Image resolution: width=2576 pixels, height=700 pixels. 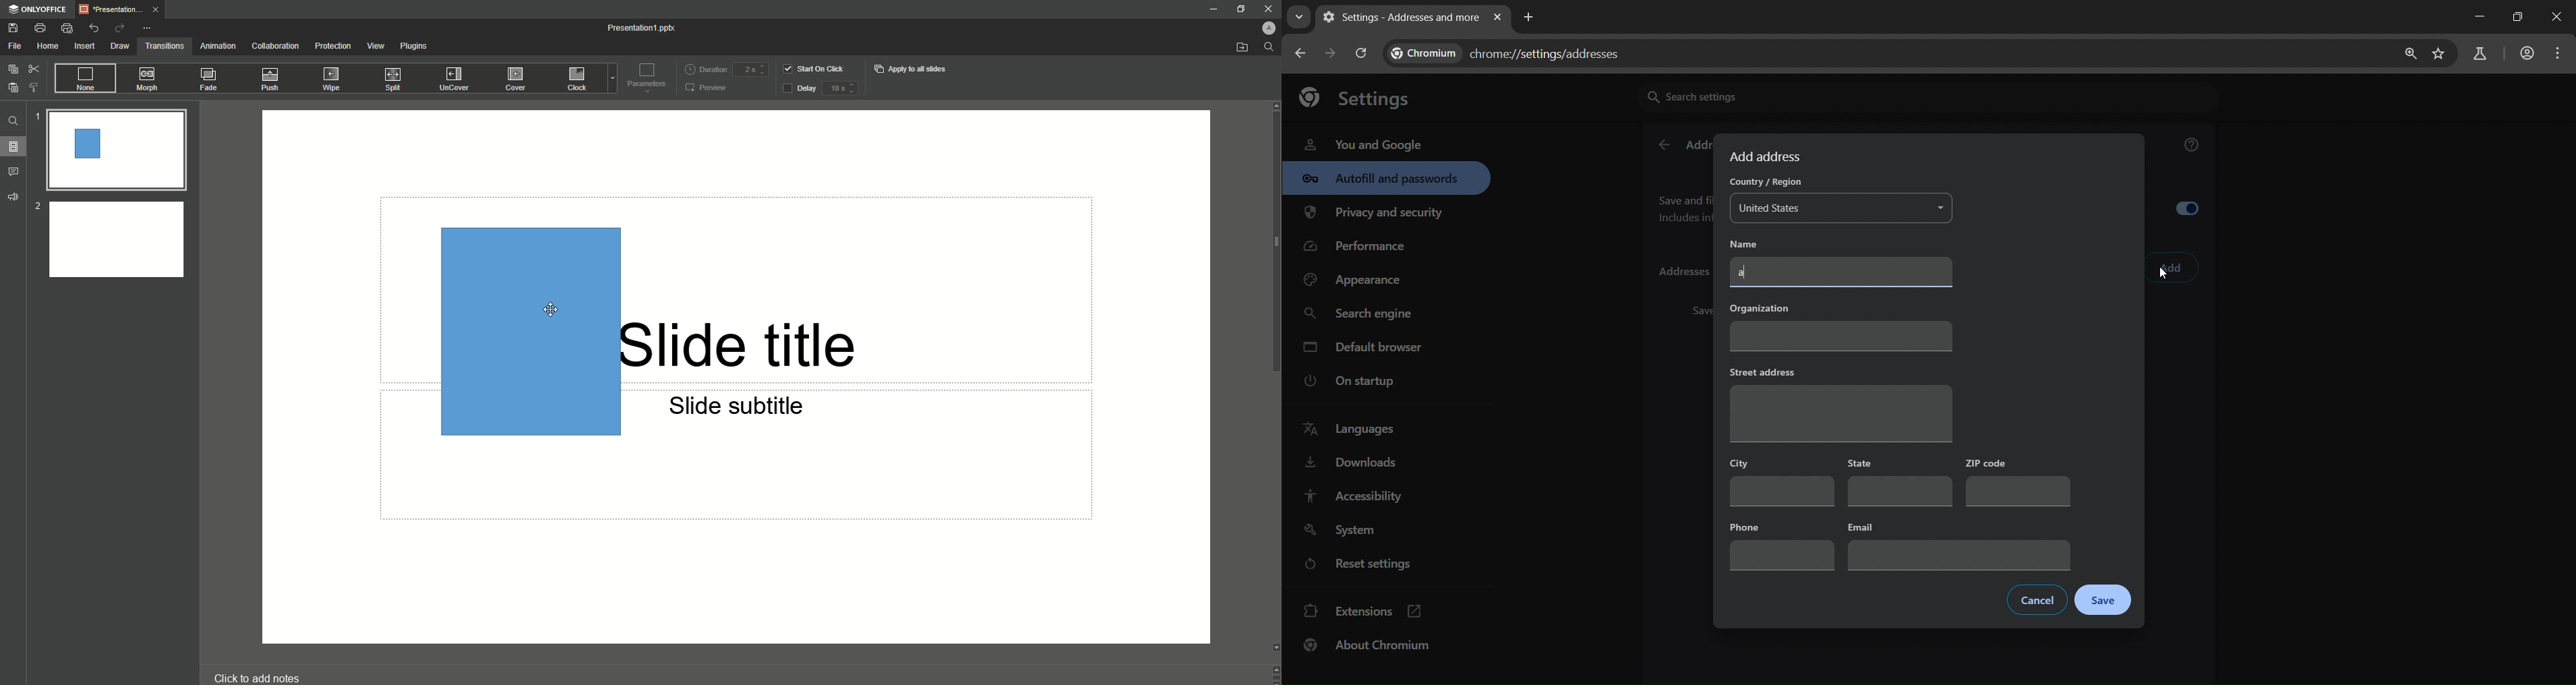 I want to click on search panel, so click(x=2478, y=55).